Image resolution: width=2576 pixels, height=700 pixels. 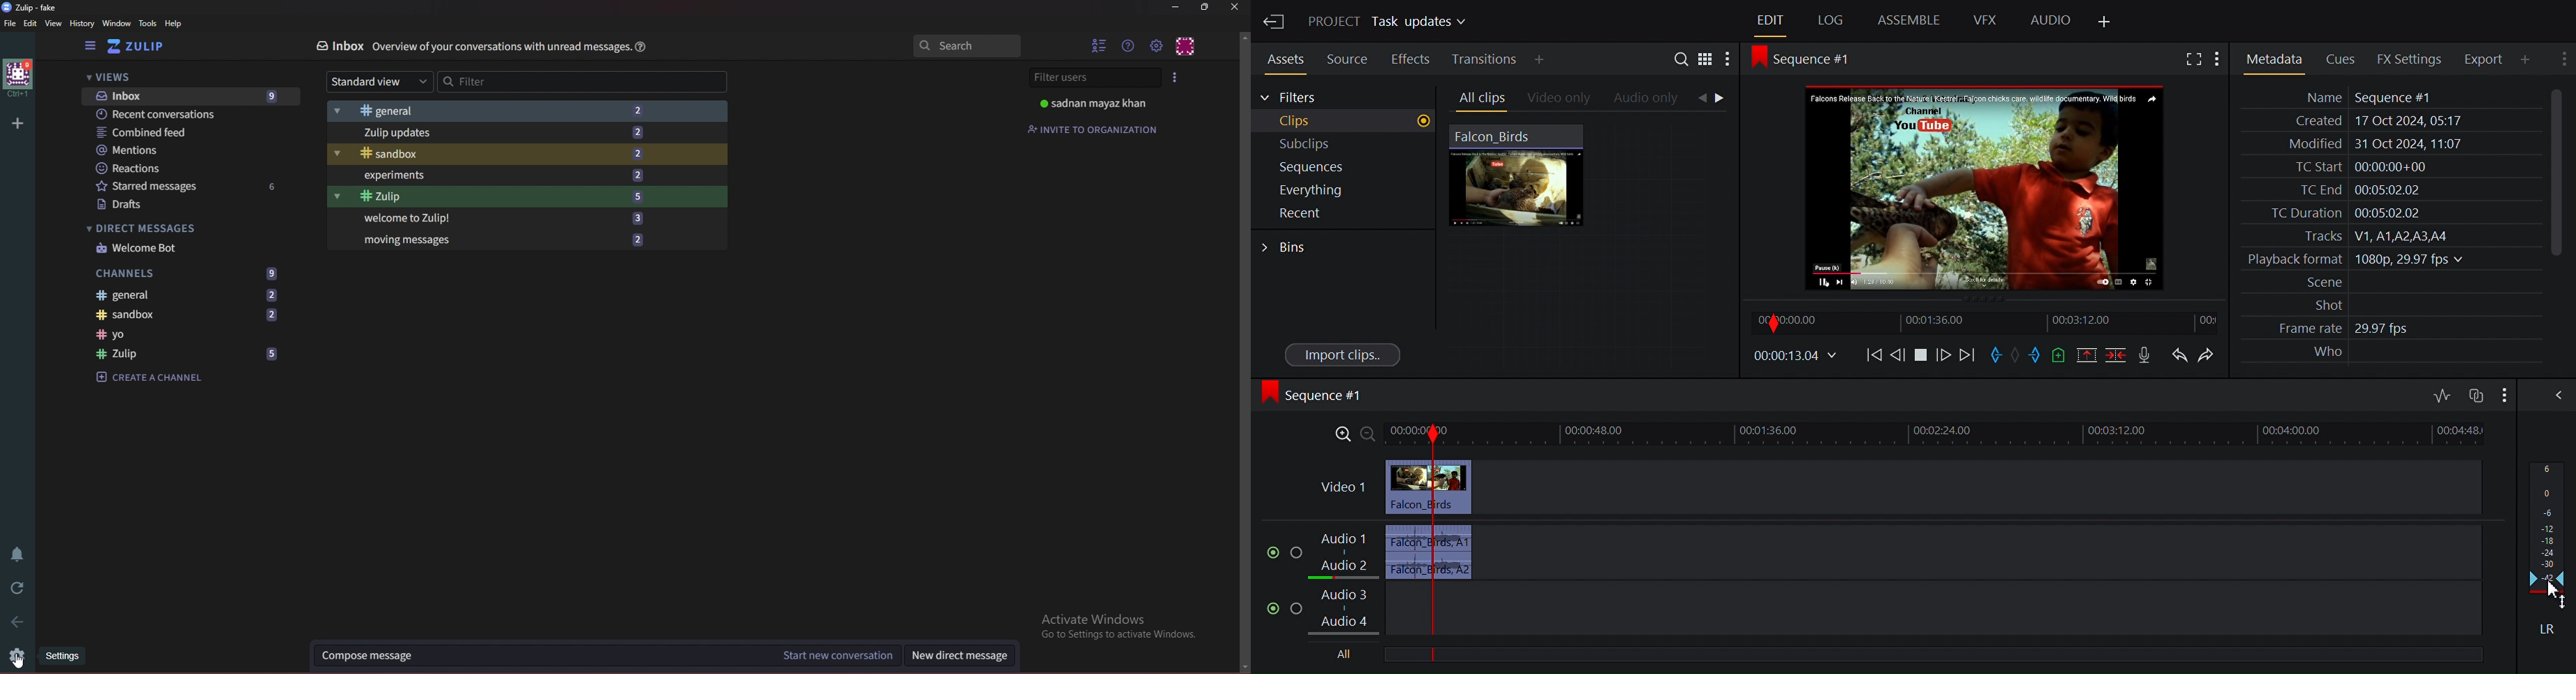 I want to click on Show/Hide Full audio mix, so click(x=2552, y=394).